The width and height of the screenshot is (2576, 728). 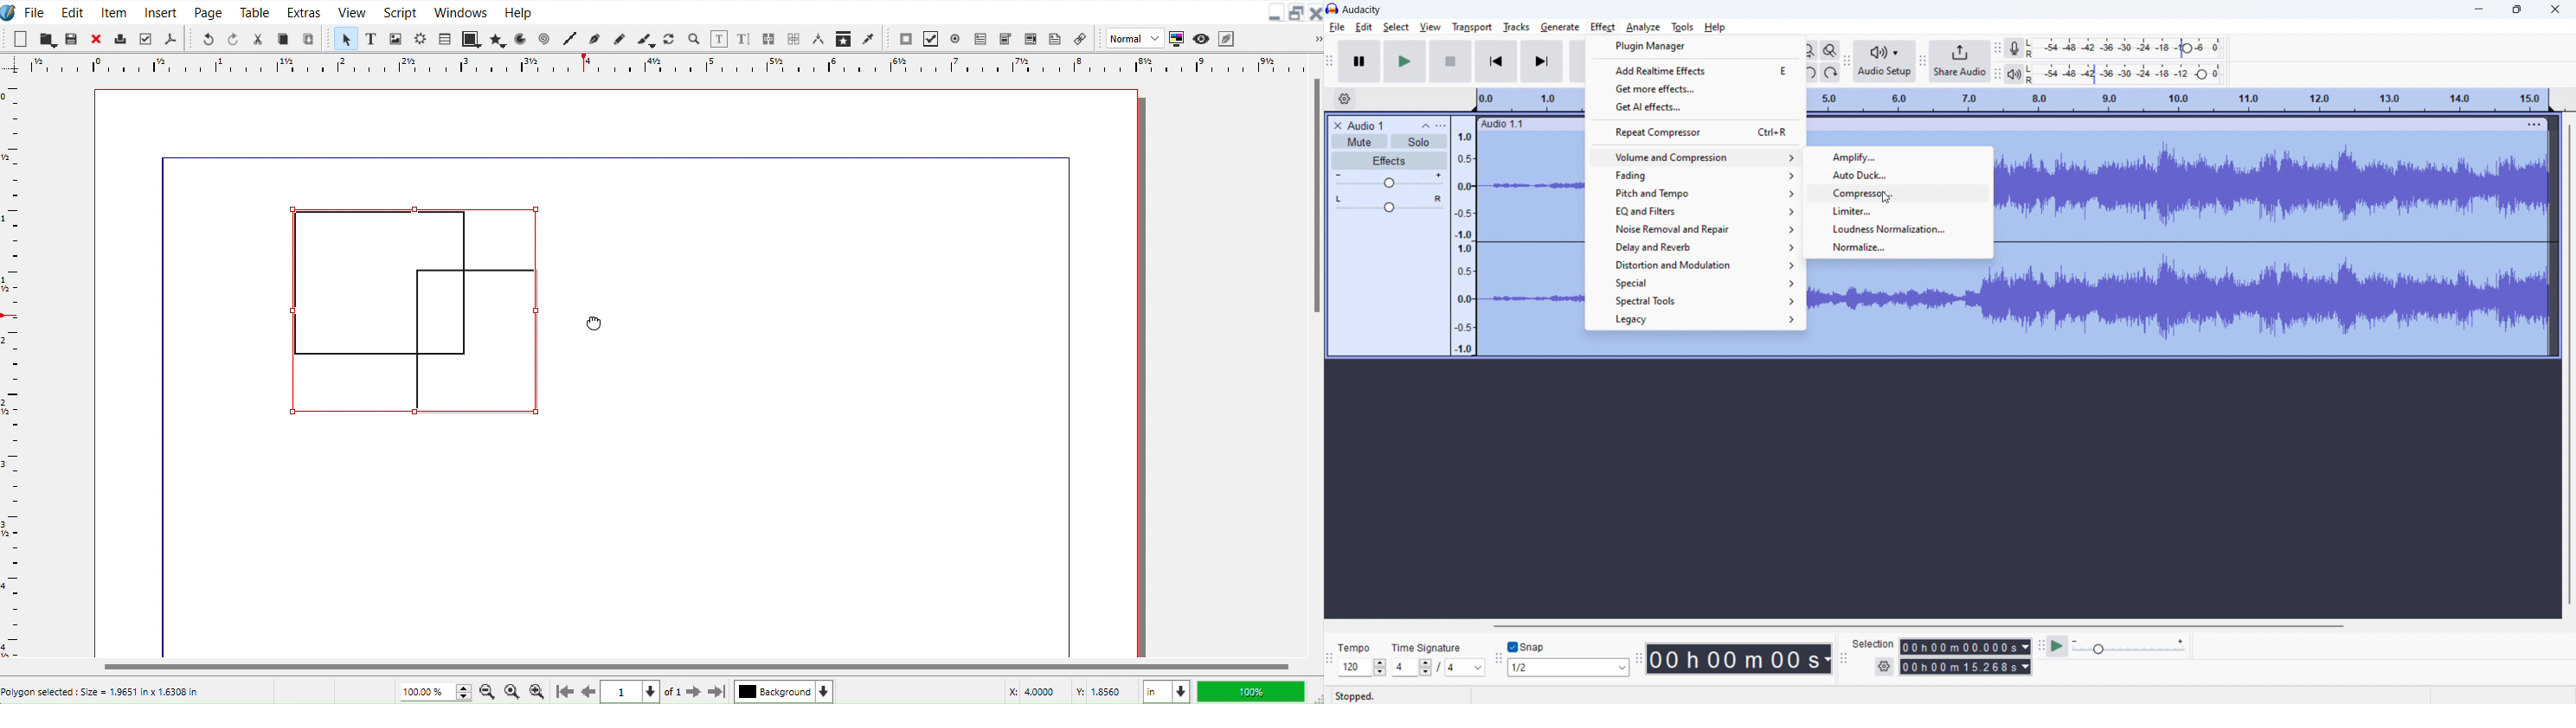 What do you see at coordinates (2536, 124) in the screenshot?
I see `menu` at bounding box center [2536, 124].